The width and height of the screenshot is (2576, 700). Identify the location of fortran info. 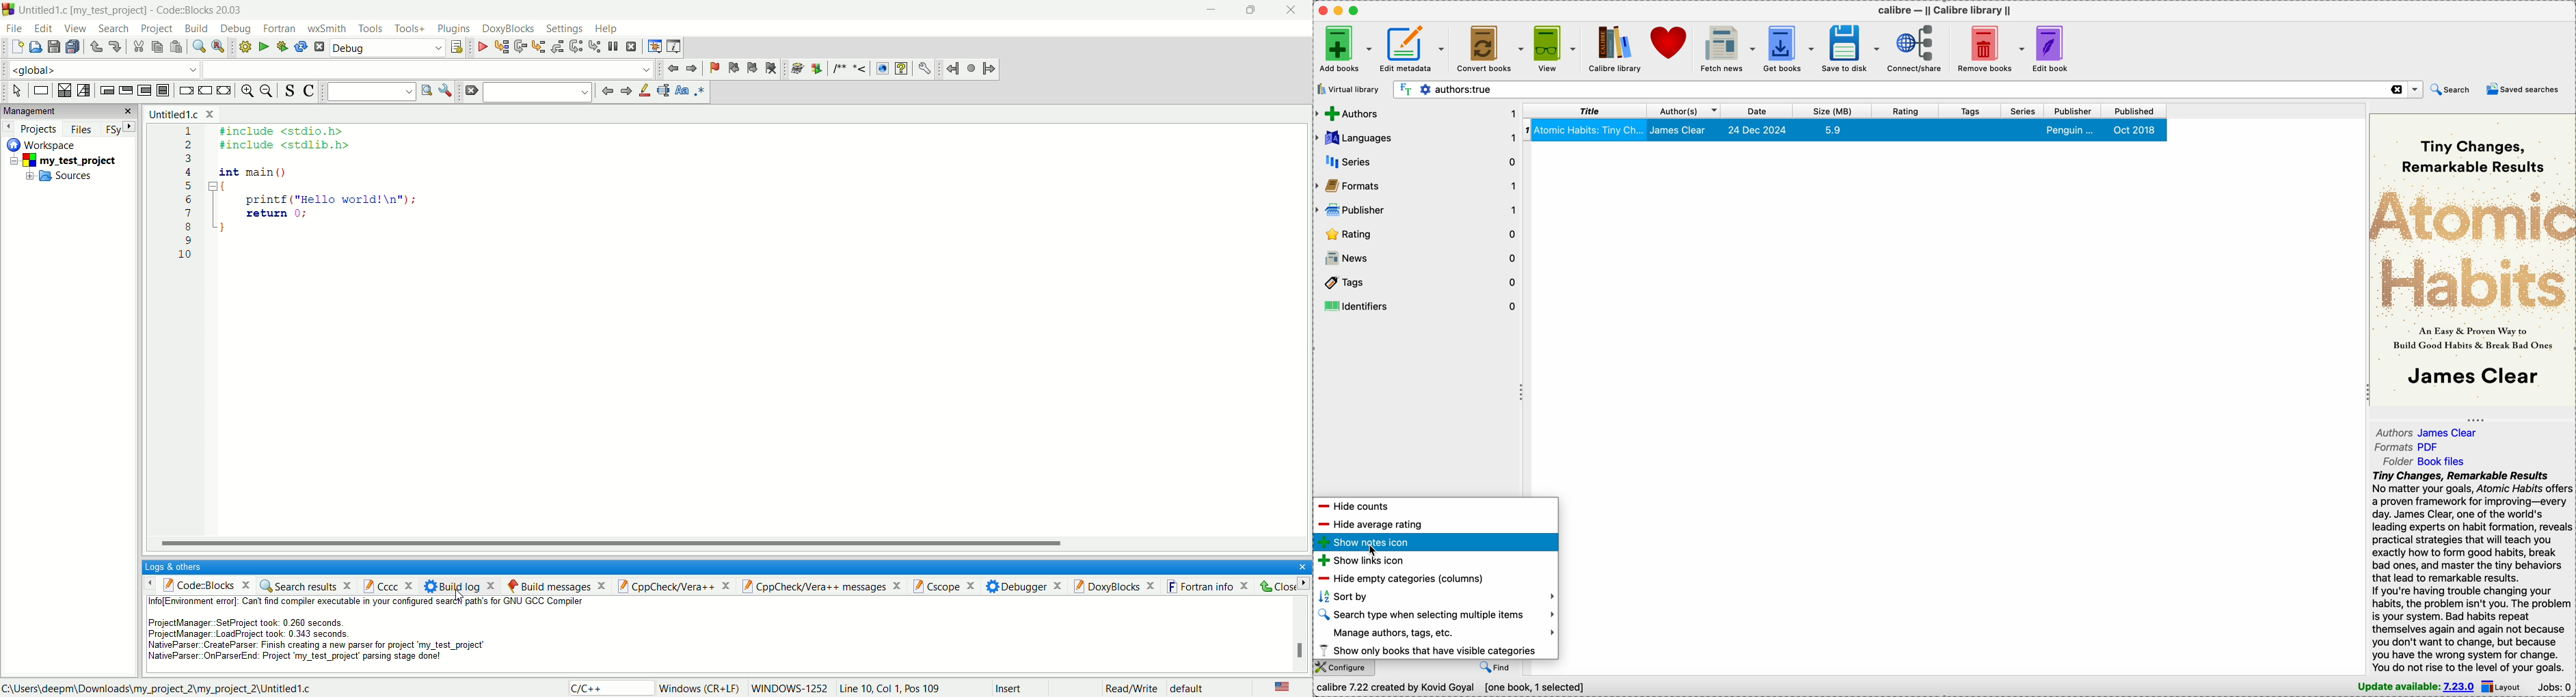
(1212, 586).